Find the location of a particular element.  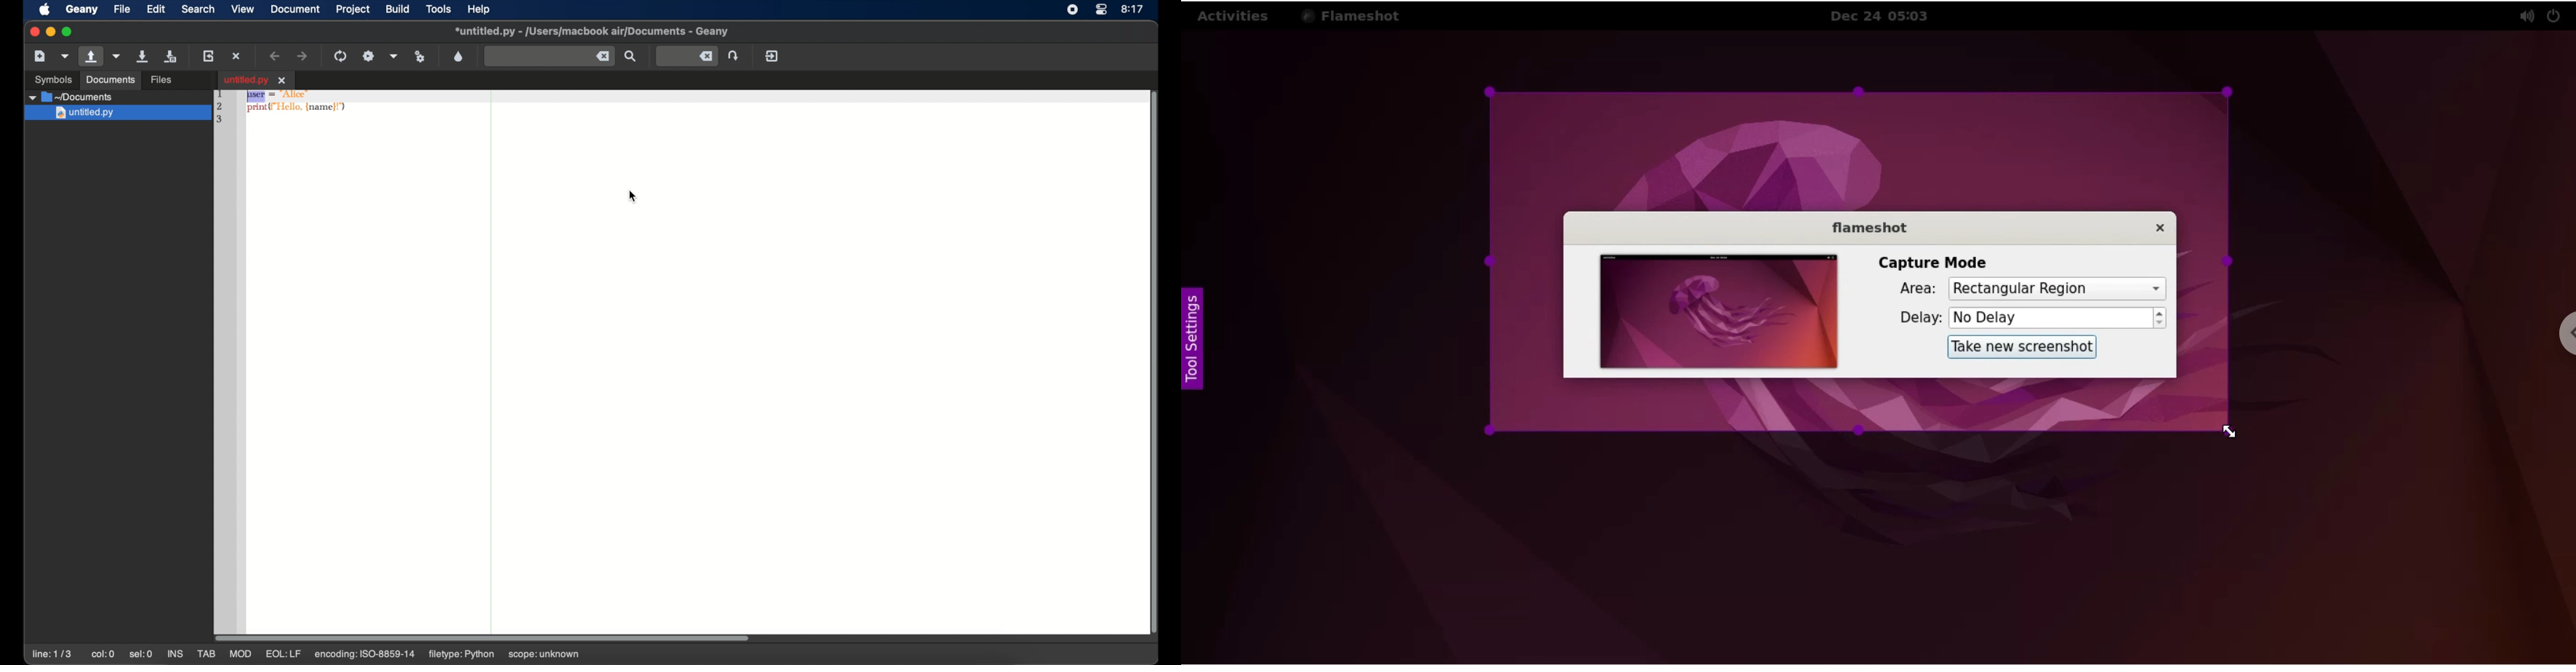

search is located at coordinates (198, 9).